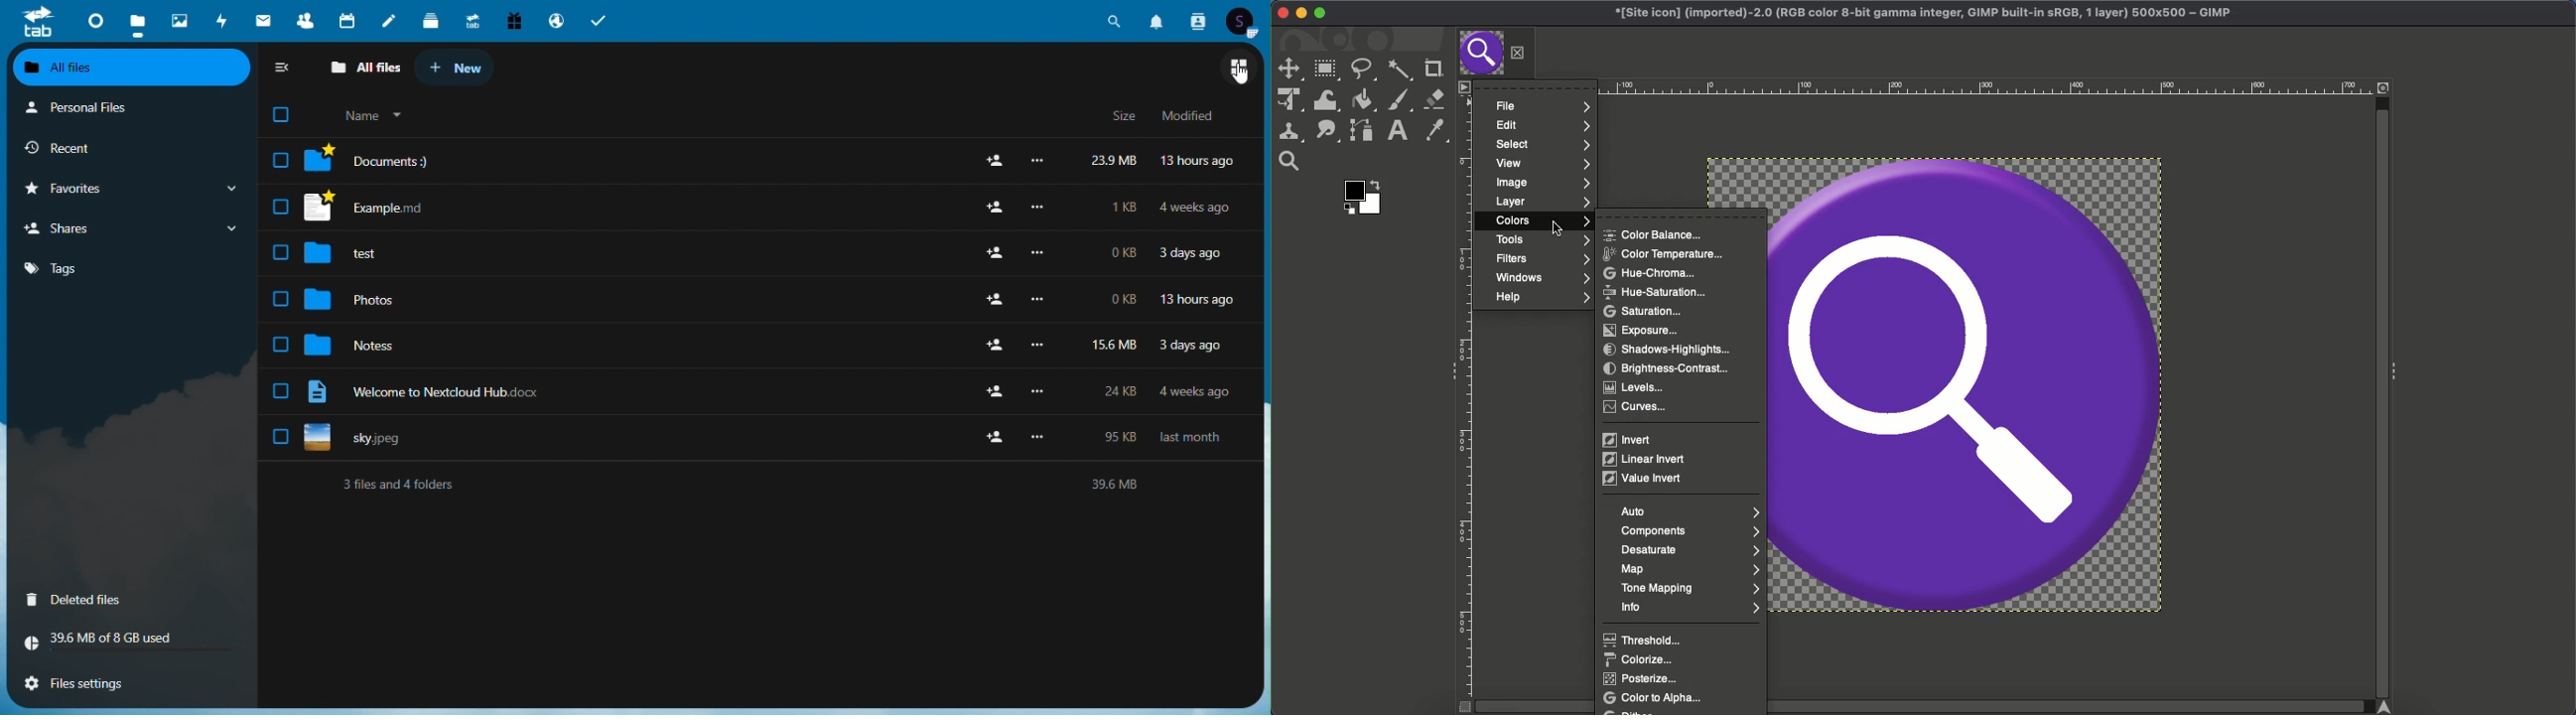 The image size is (2576, 728). What do you see at coordinates (1038, 162) in the screenshot?
I see `more options` at bounding box center [1038, 162].